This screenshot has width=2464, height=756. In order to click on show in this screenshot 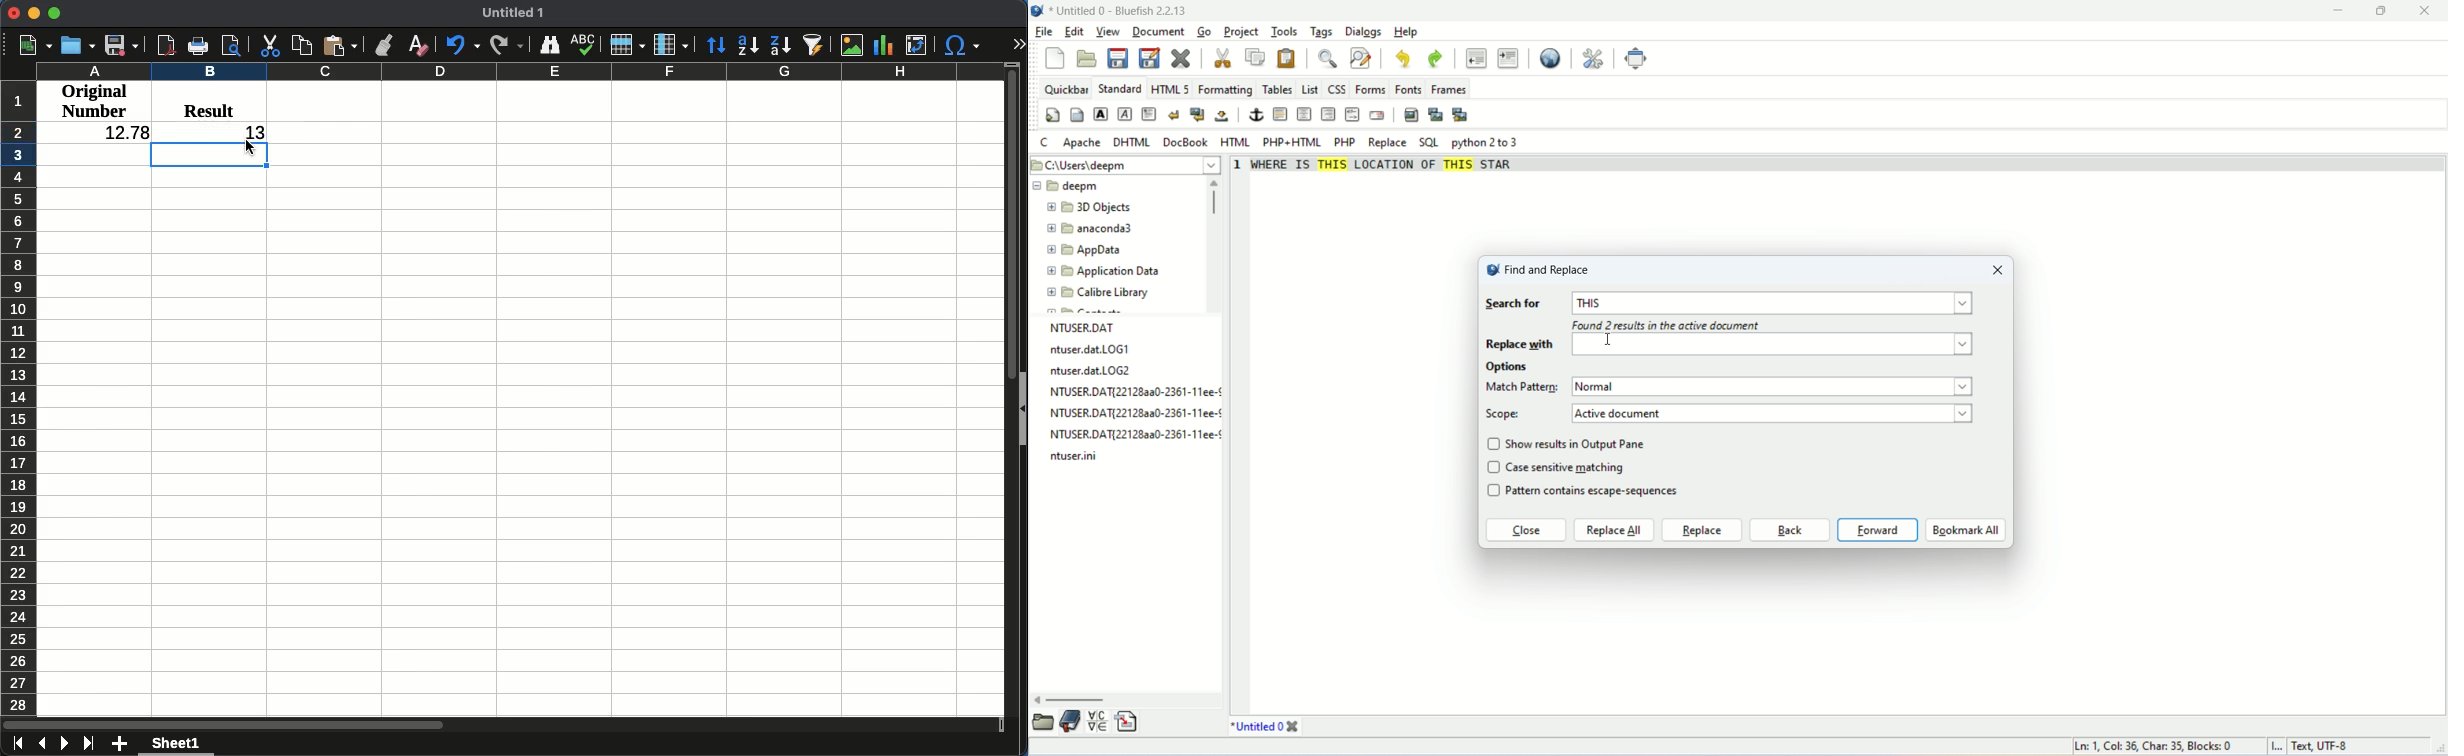, I will do `click(1022, 413)`.